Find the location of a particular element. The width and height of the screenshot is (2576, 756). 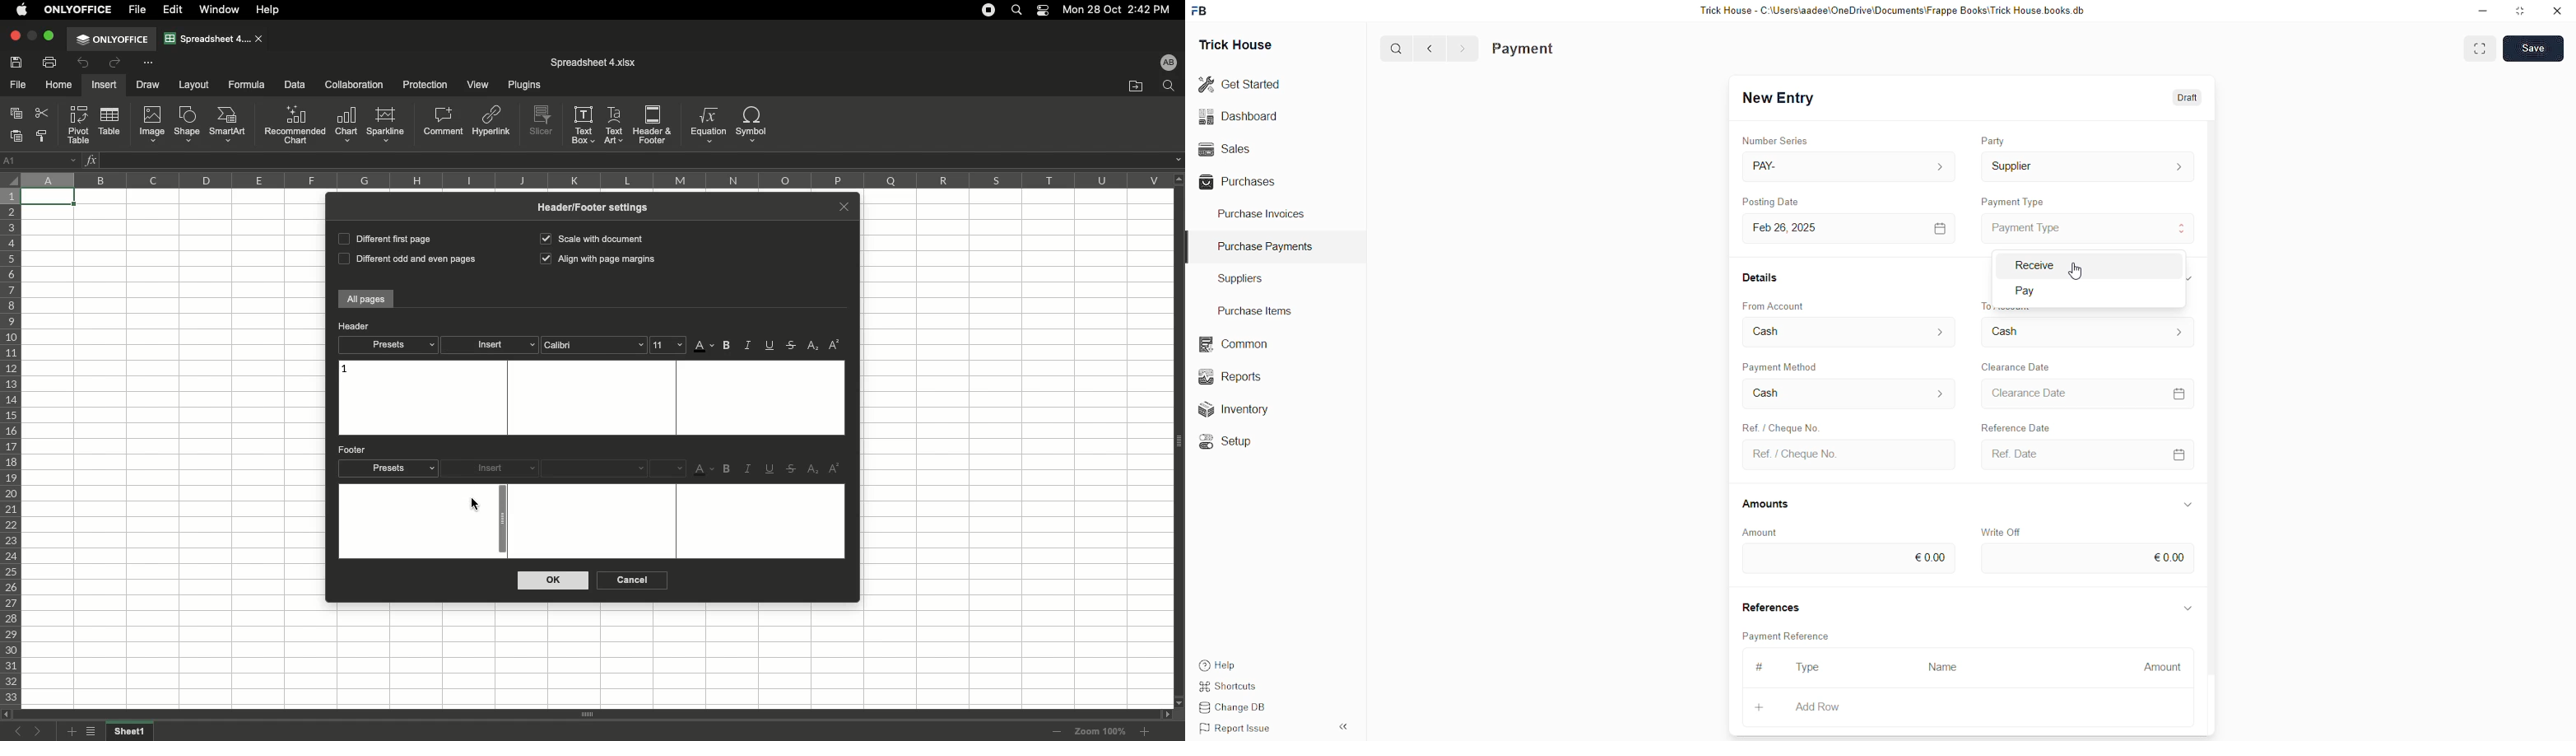

Slicer is located at coordinates (543, 121).